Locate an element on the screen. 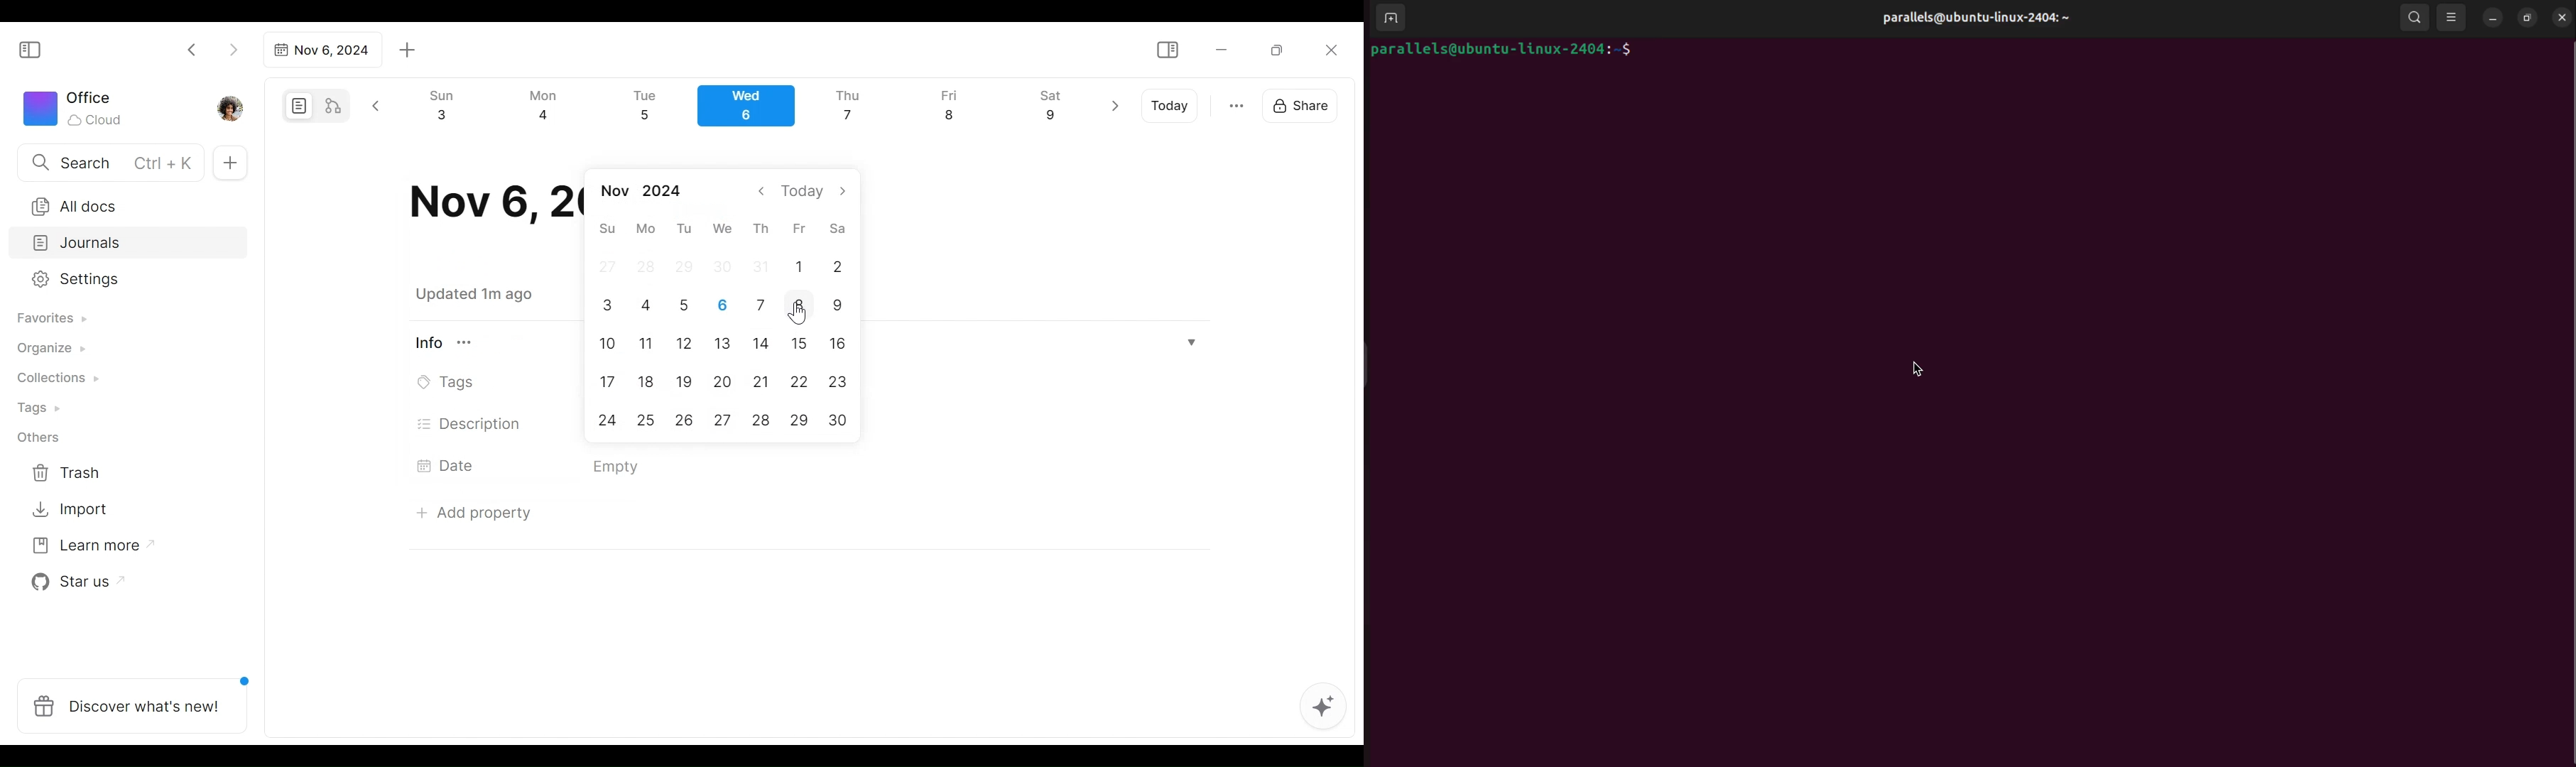 The image size is (2576, 784). Share is located at coordinates (1305, 104).